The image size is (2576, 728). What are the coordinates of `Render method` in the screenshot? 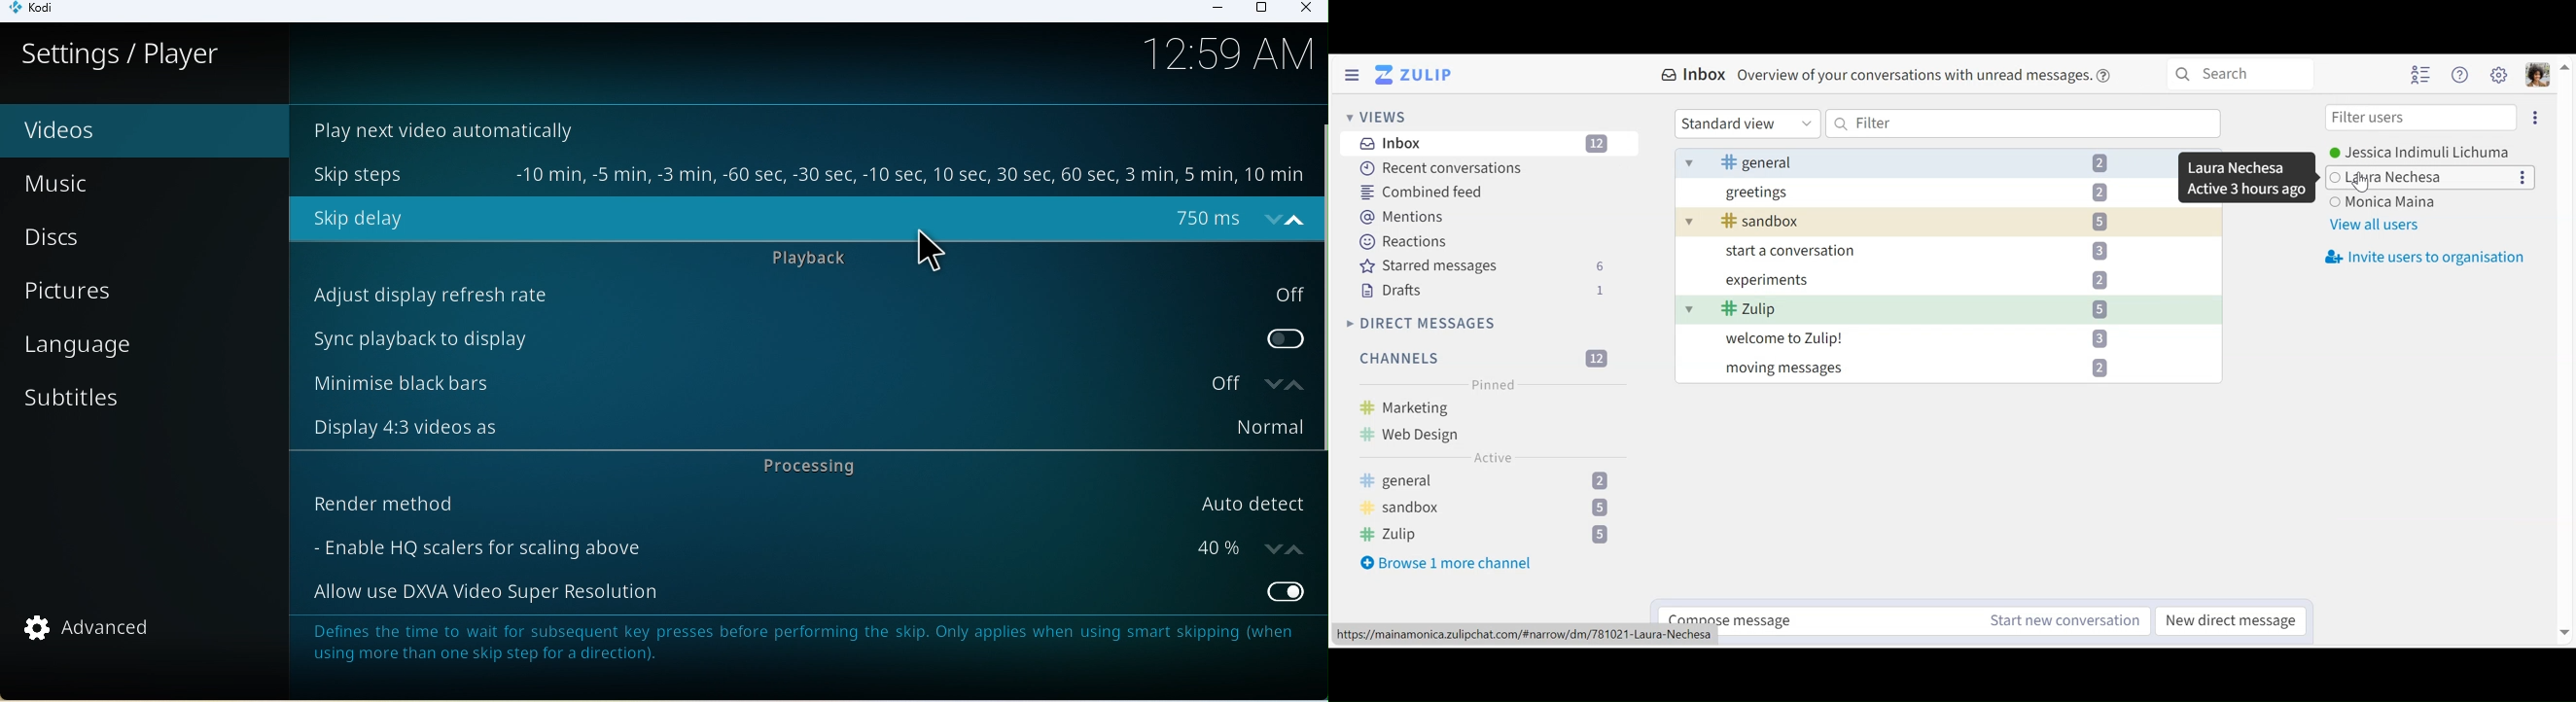 It's located at (804, 501).